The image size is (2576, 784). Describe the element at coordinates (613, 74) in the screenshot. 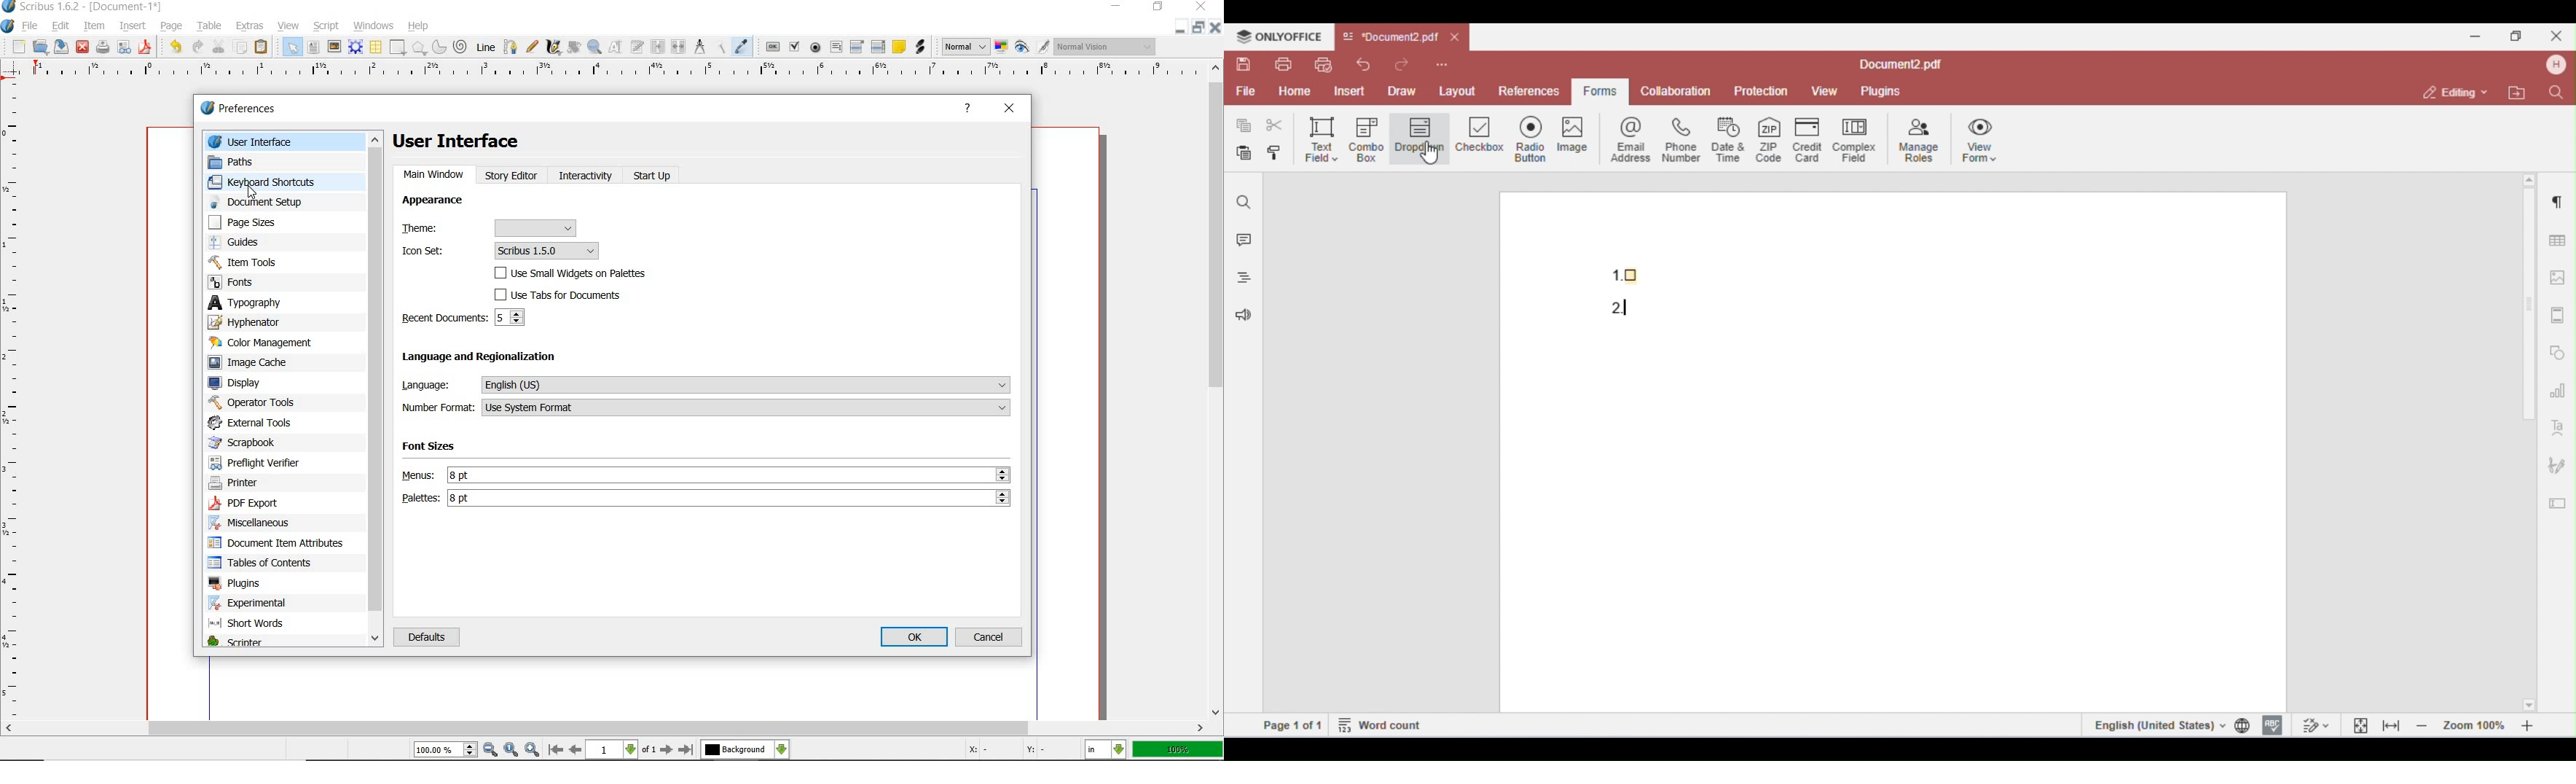

I see `ruler` at that location.